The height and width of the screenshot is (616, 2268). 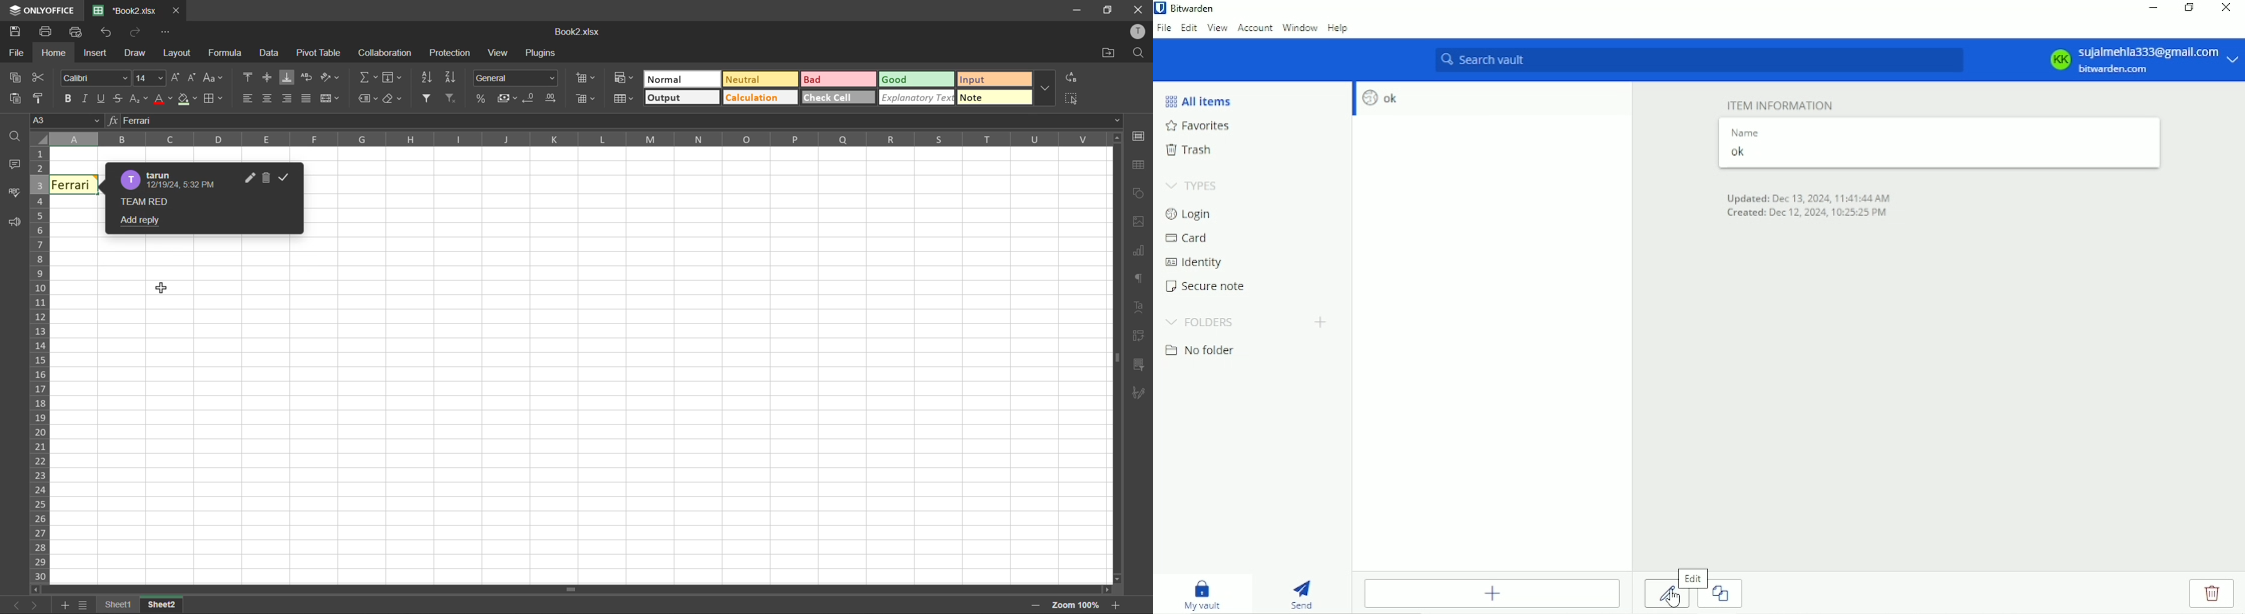 What do you see at coordinates (150, 77) in the screenshot?
I see `font size` at bounding box center [150, 77].